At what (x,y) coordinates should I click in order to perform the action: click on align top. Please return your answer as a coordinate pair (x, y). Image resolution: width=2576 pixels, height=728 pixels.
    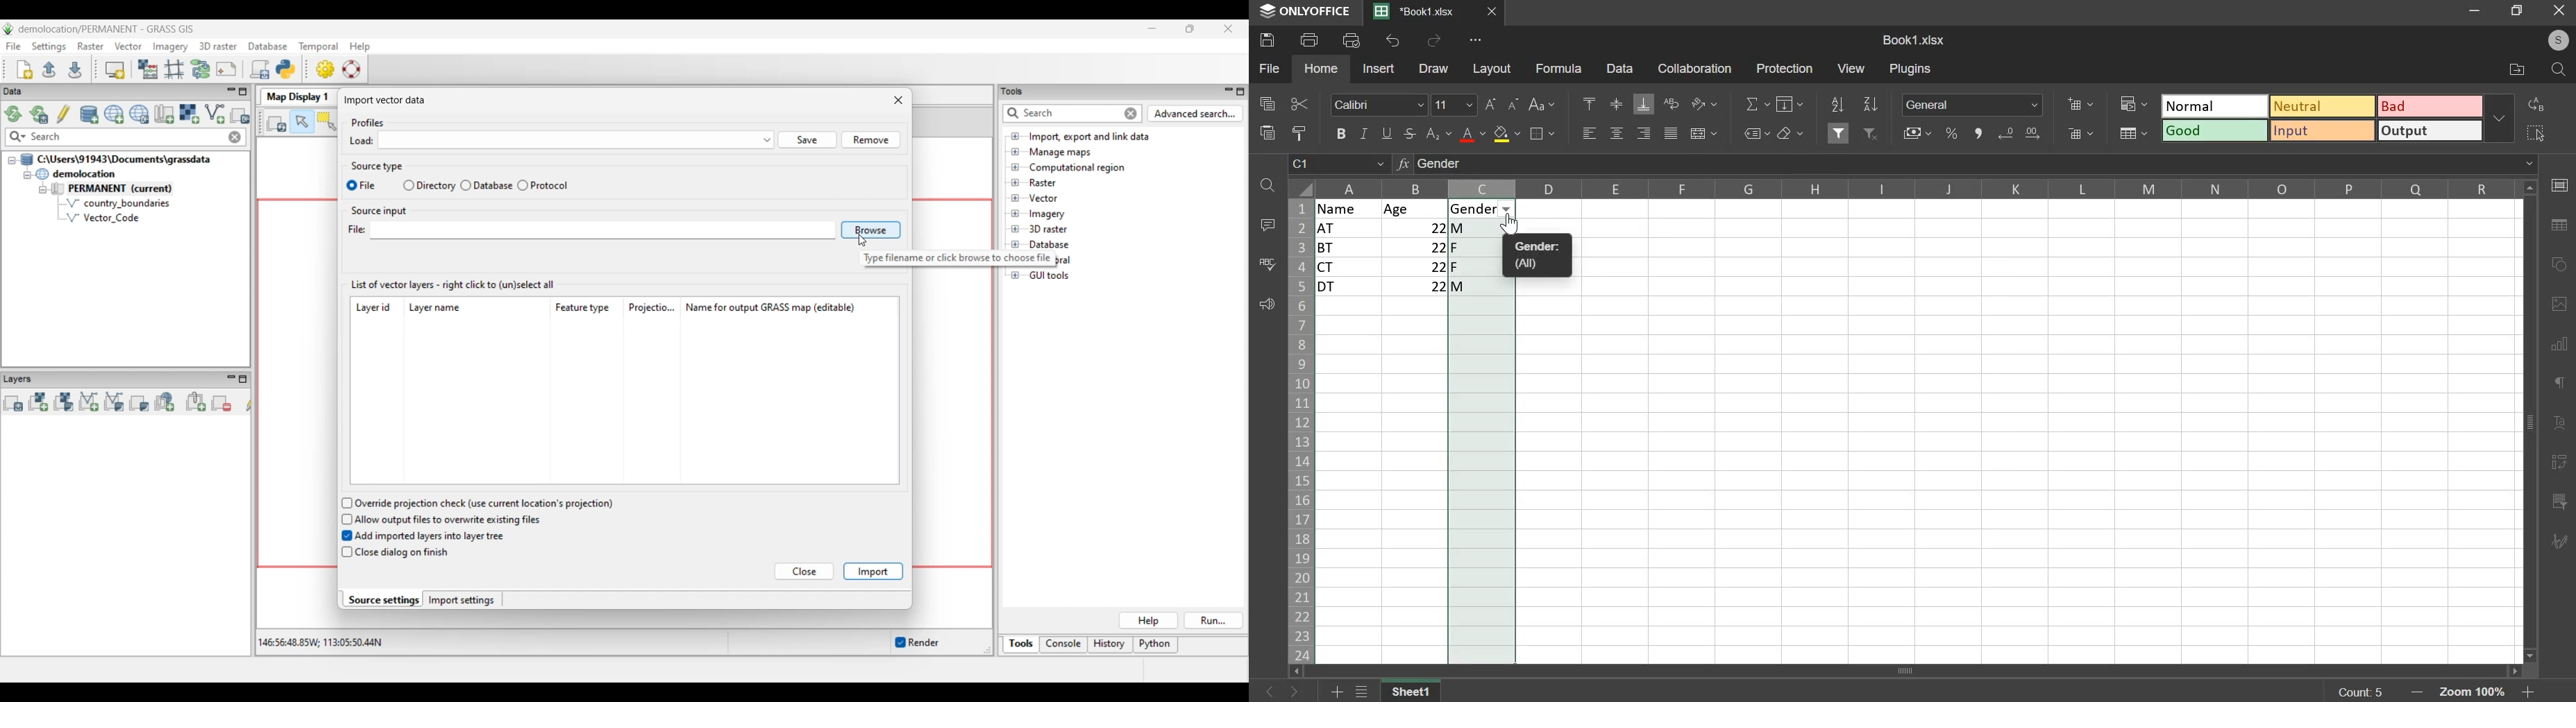
    Looking at the image, I should click on (1589, 101).